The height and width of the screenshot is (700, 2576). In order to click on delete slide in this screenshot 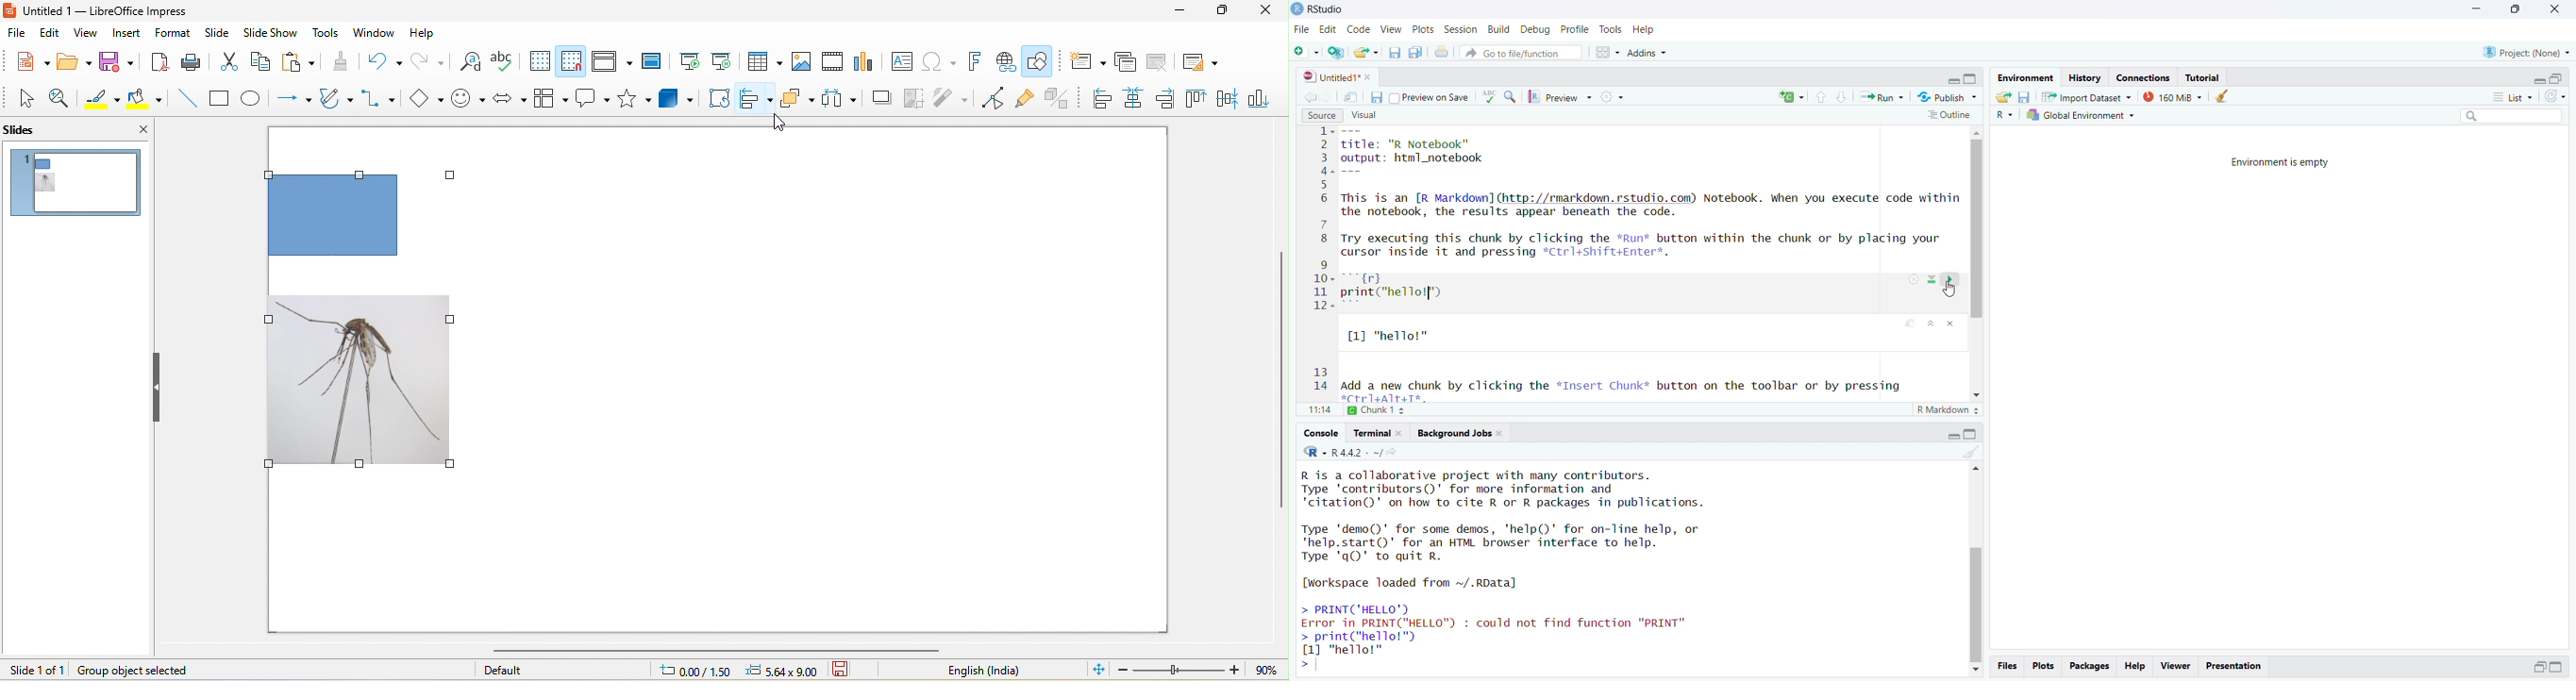, I will do `click(1161, 62)`.